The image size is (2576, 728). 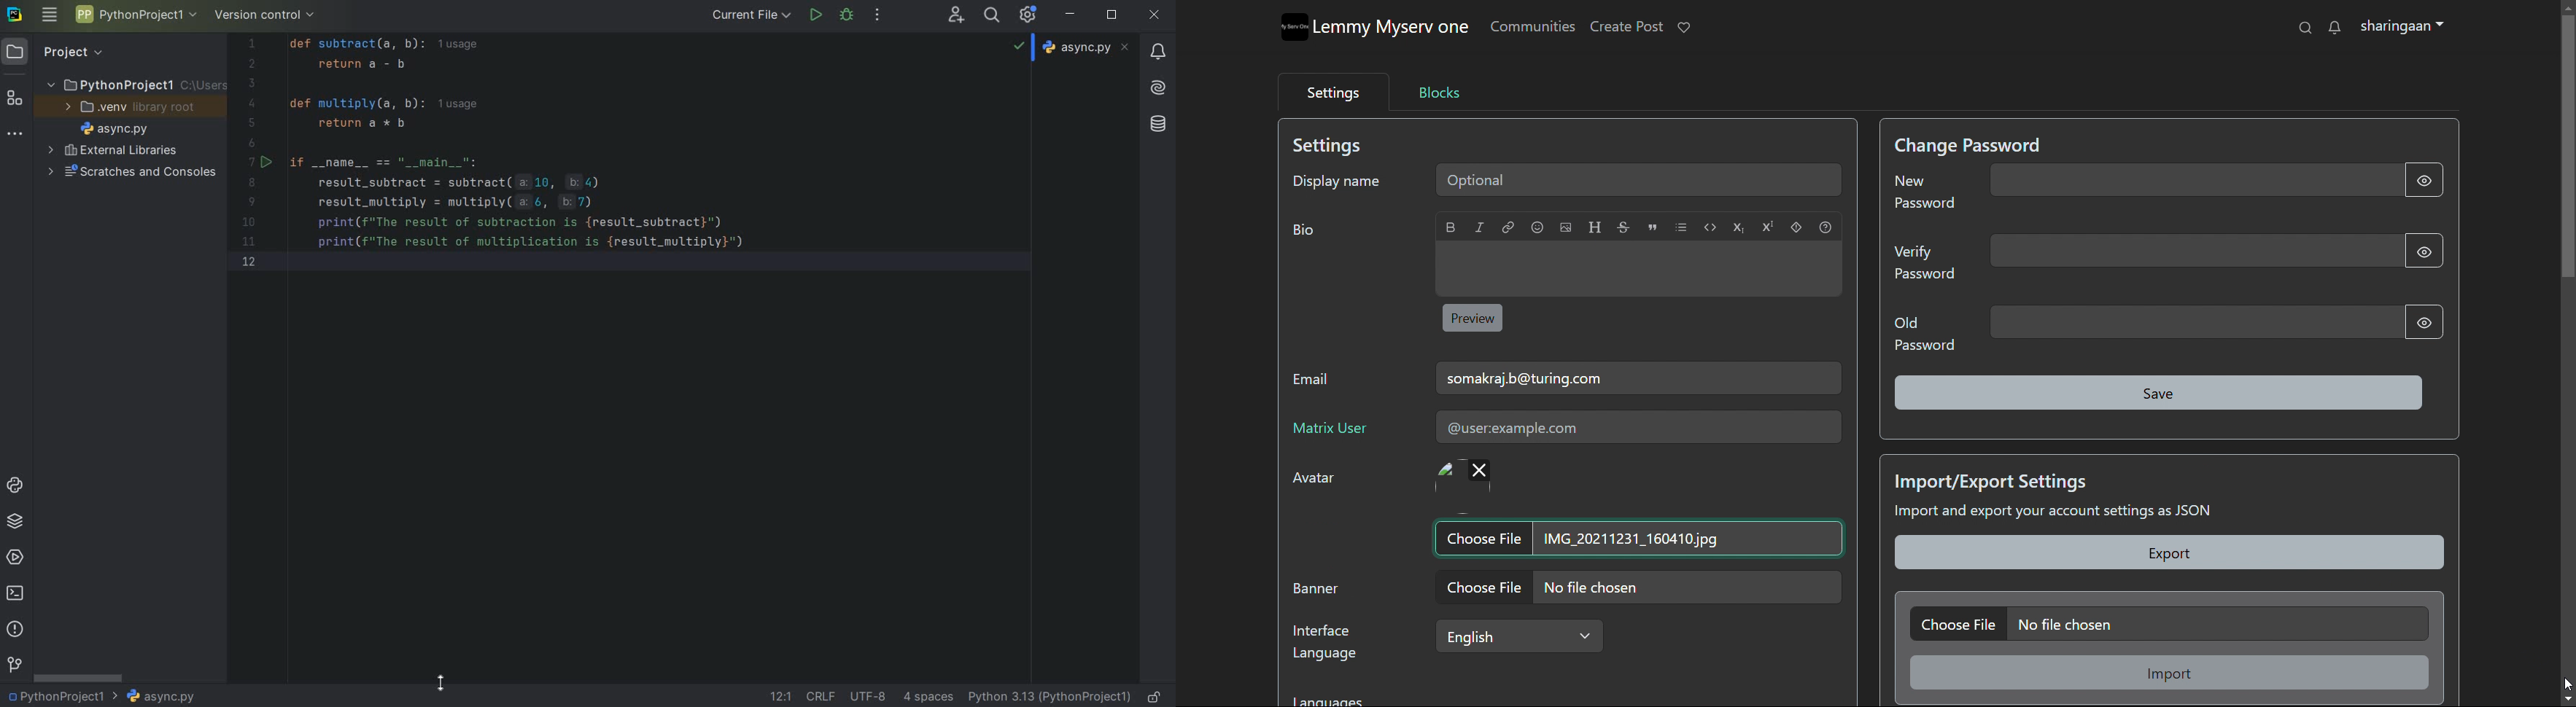 What do you see at coordinates (867, 695) in the screenshot?
I see `fine encoding` at bounding box center [867, 695].